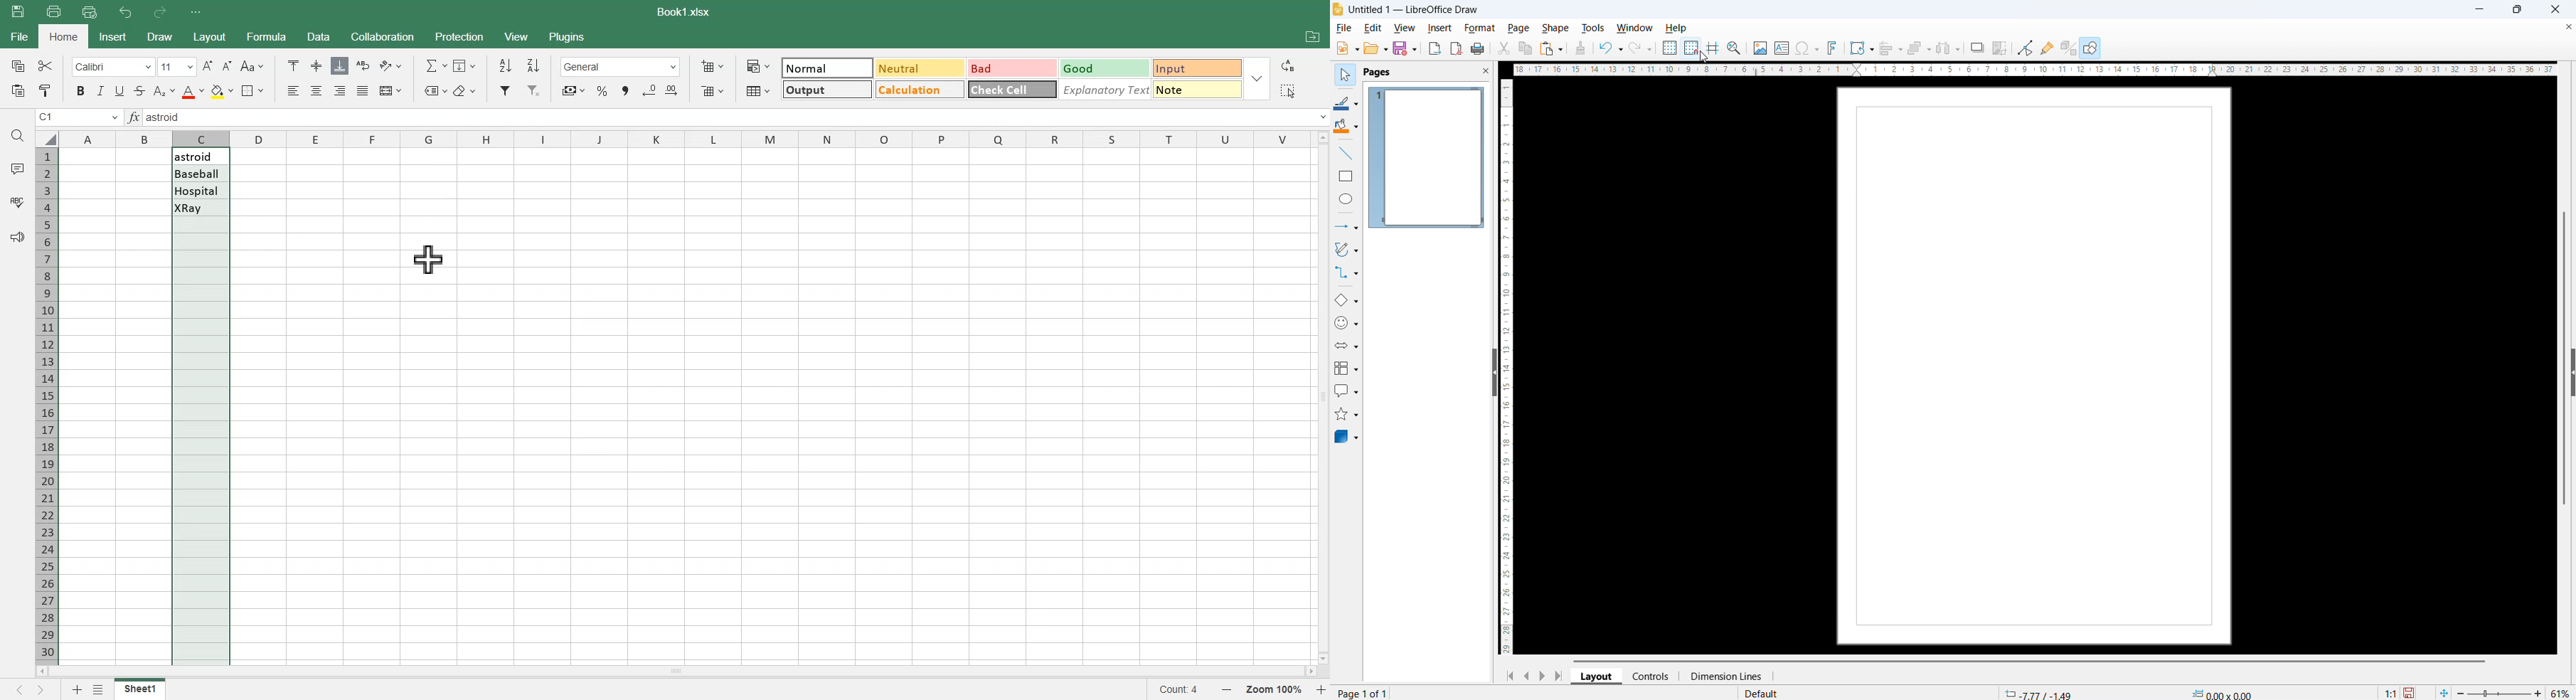  I want to click on Format as table template, so click(757, 91).